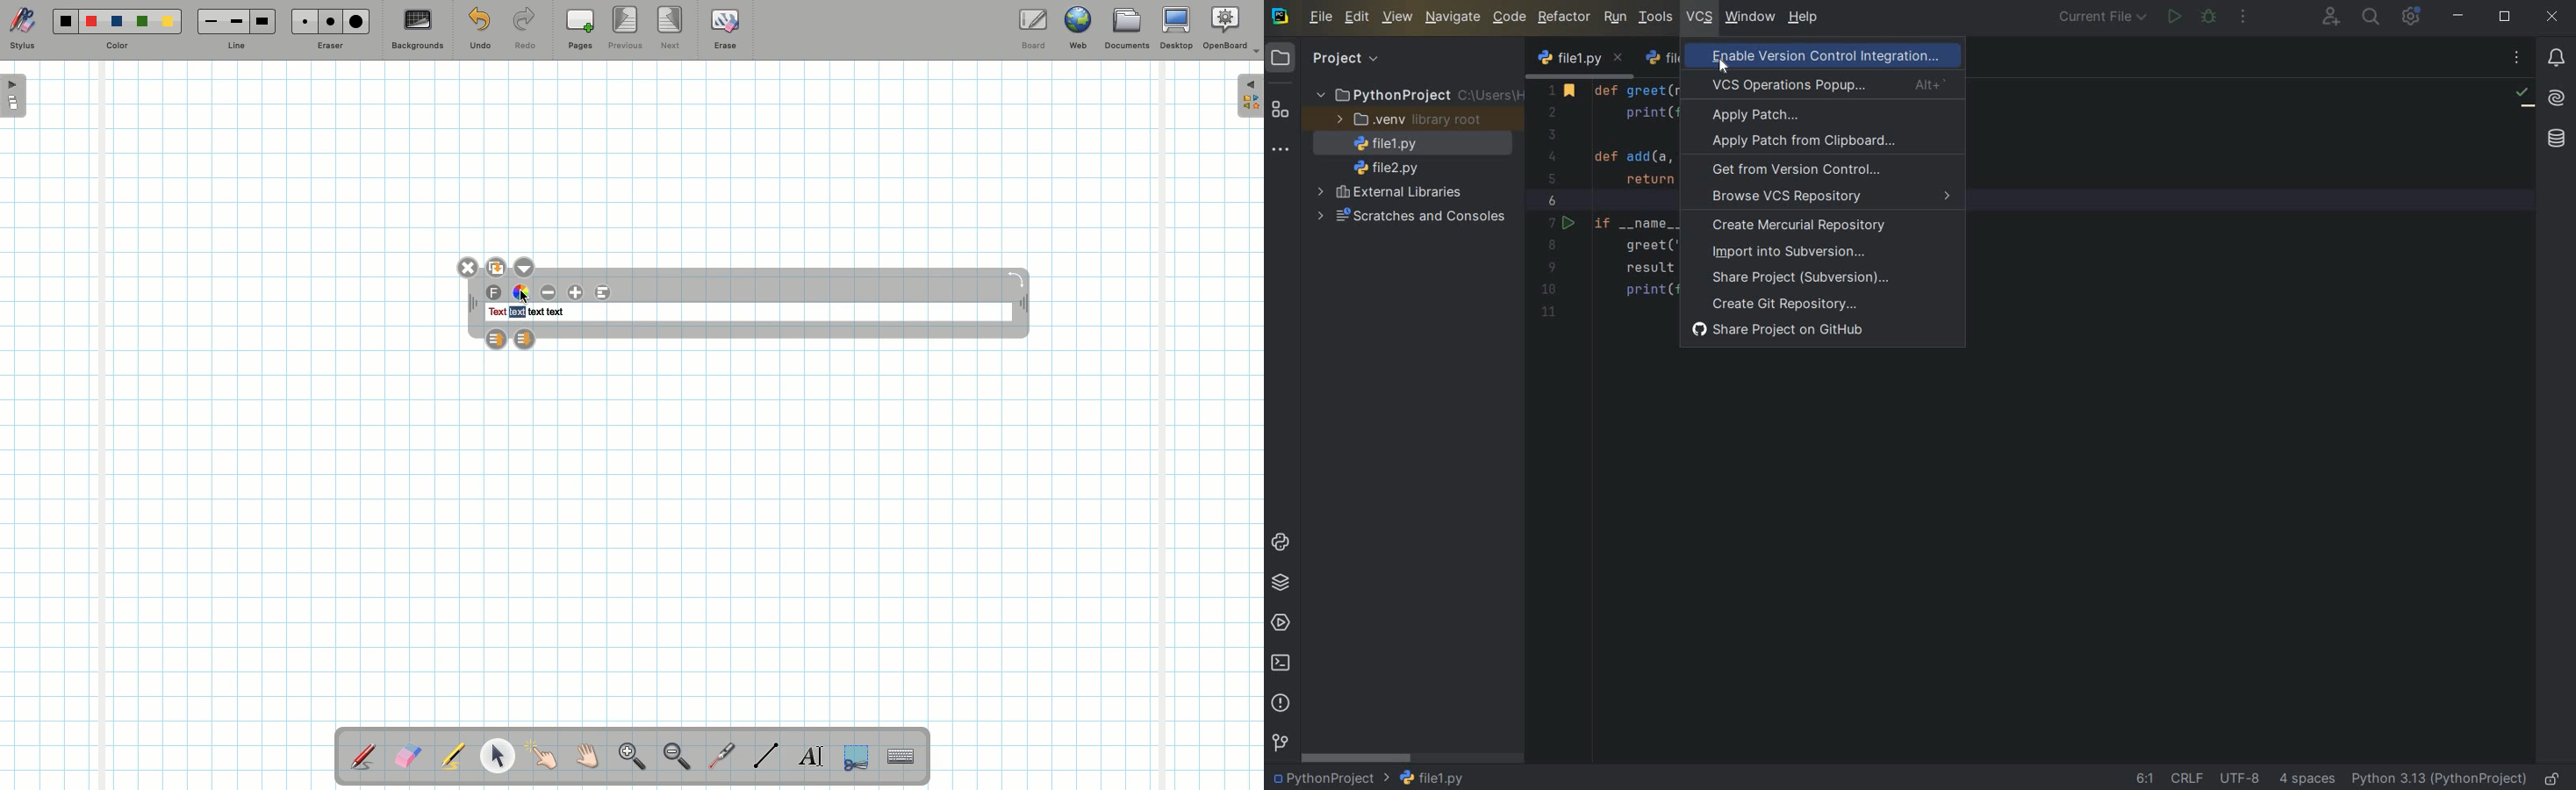 The image size is (2576, 812). I want to click on Rotate, so click(1015, 278).